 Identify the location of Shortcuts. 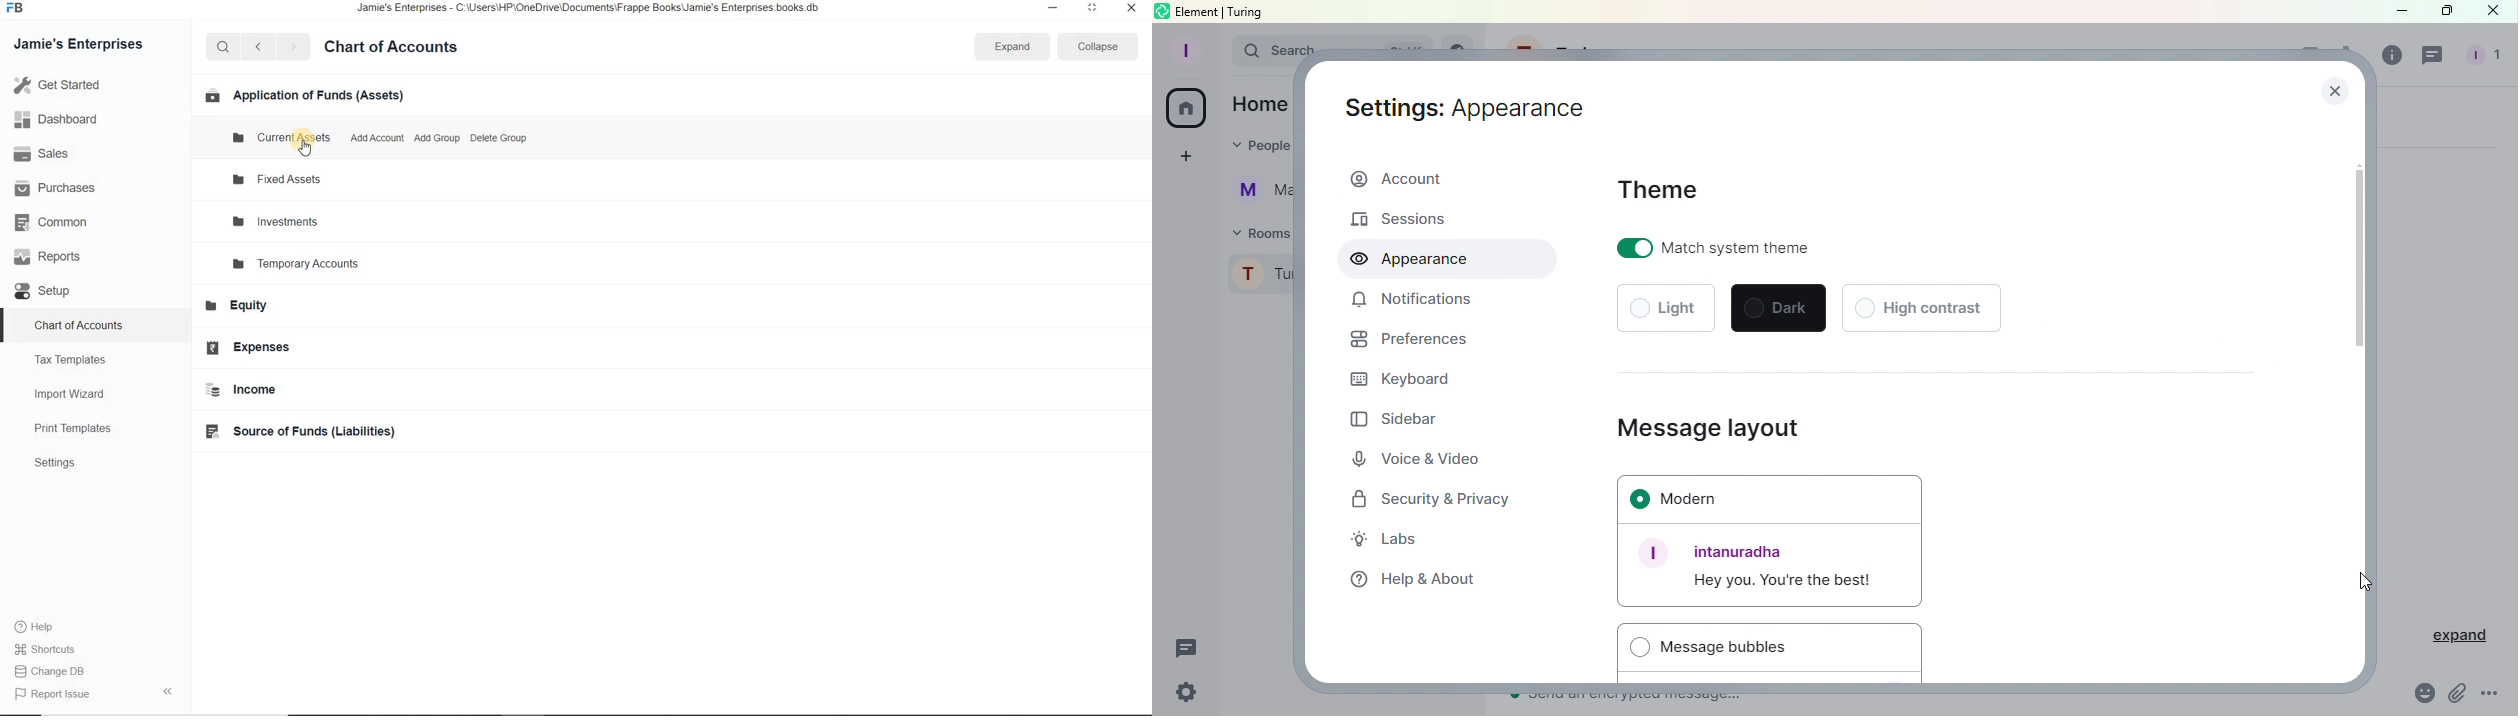
(47, 649).